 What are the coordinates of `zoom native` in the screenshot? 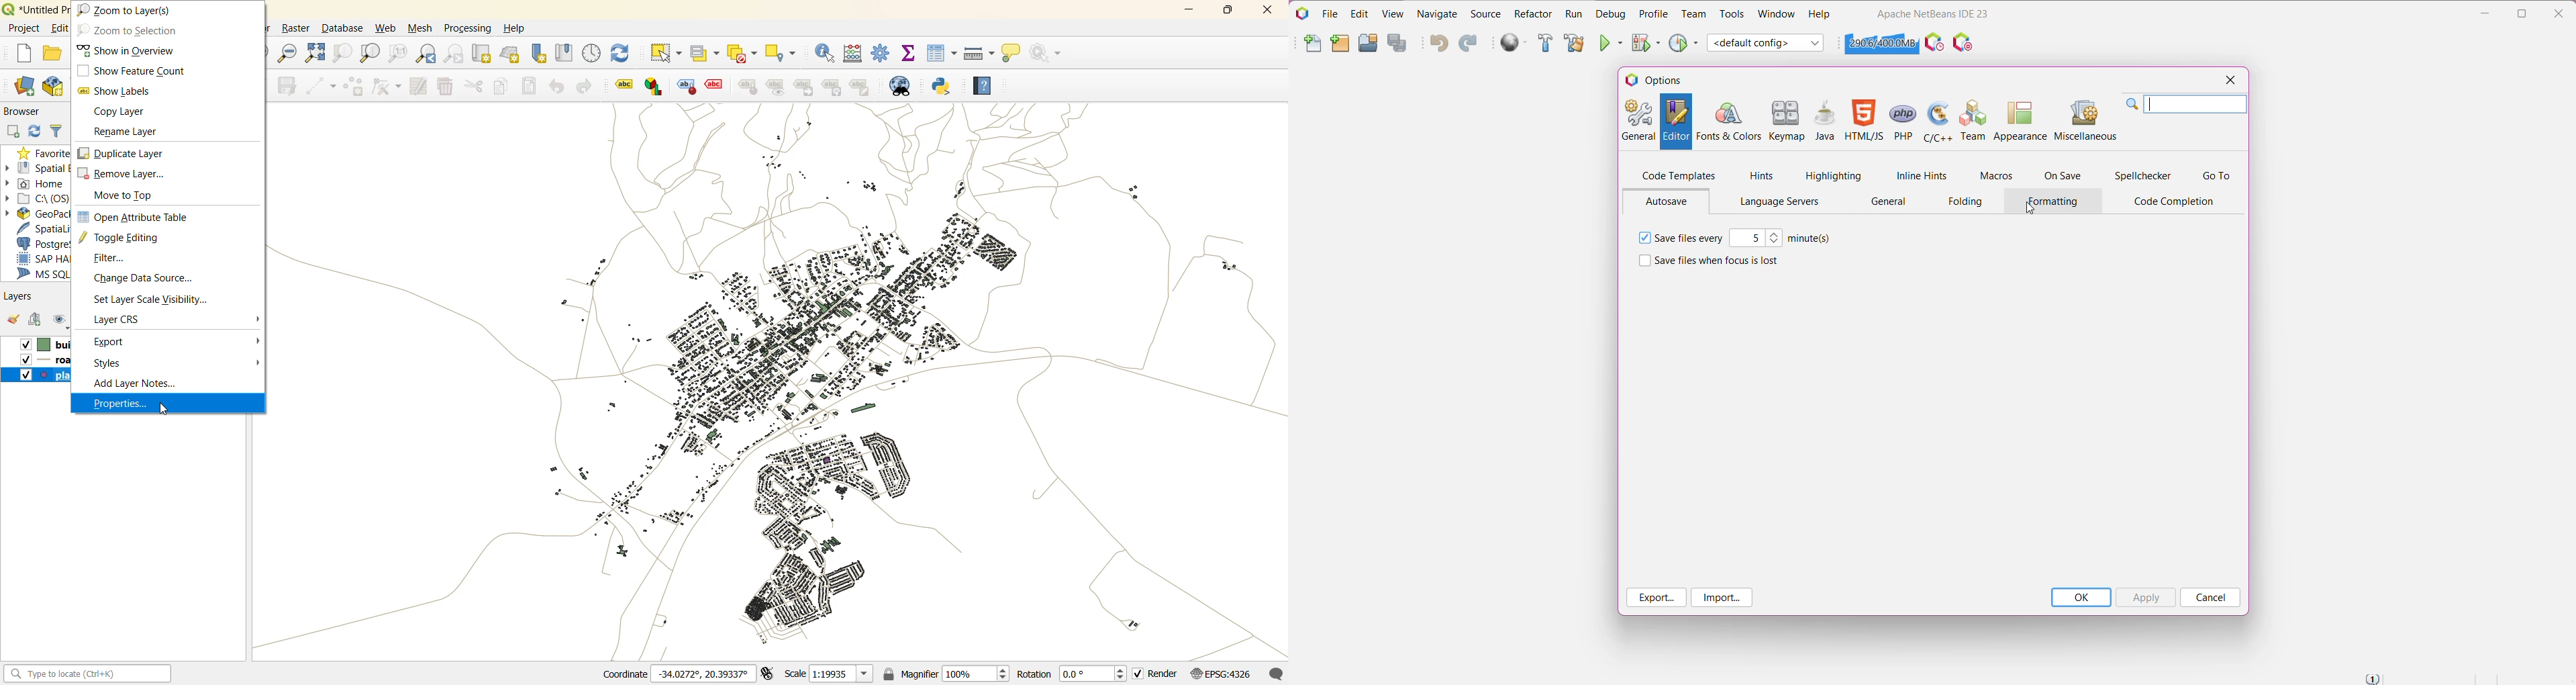 It's located at (399, 53).